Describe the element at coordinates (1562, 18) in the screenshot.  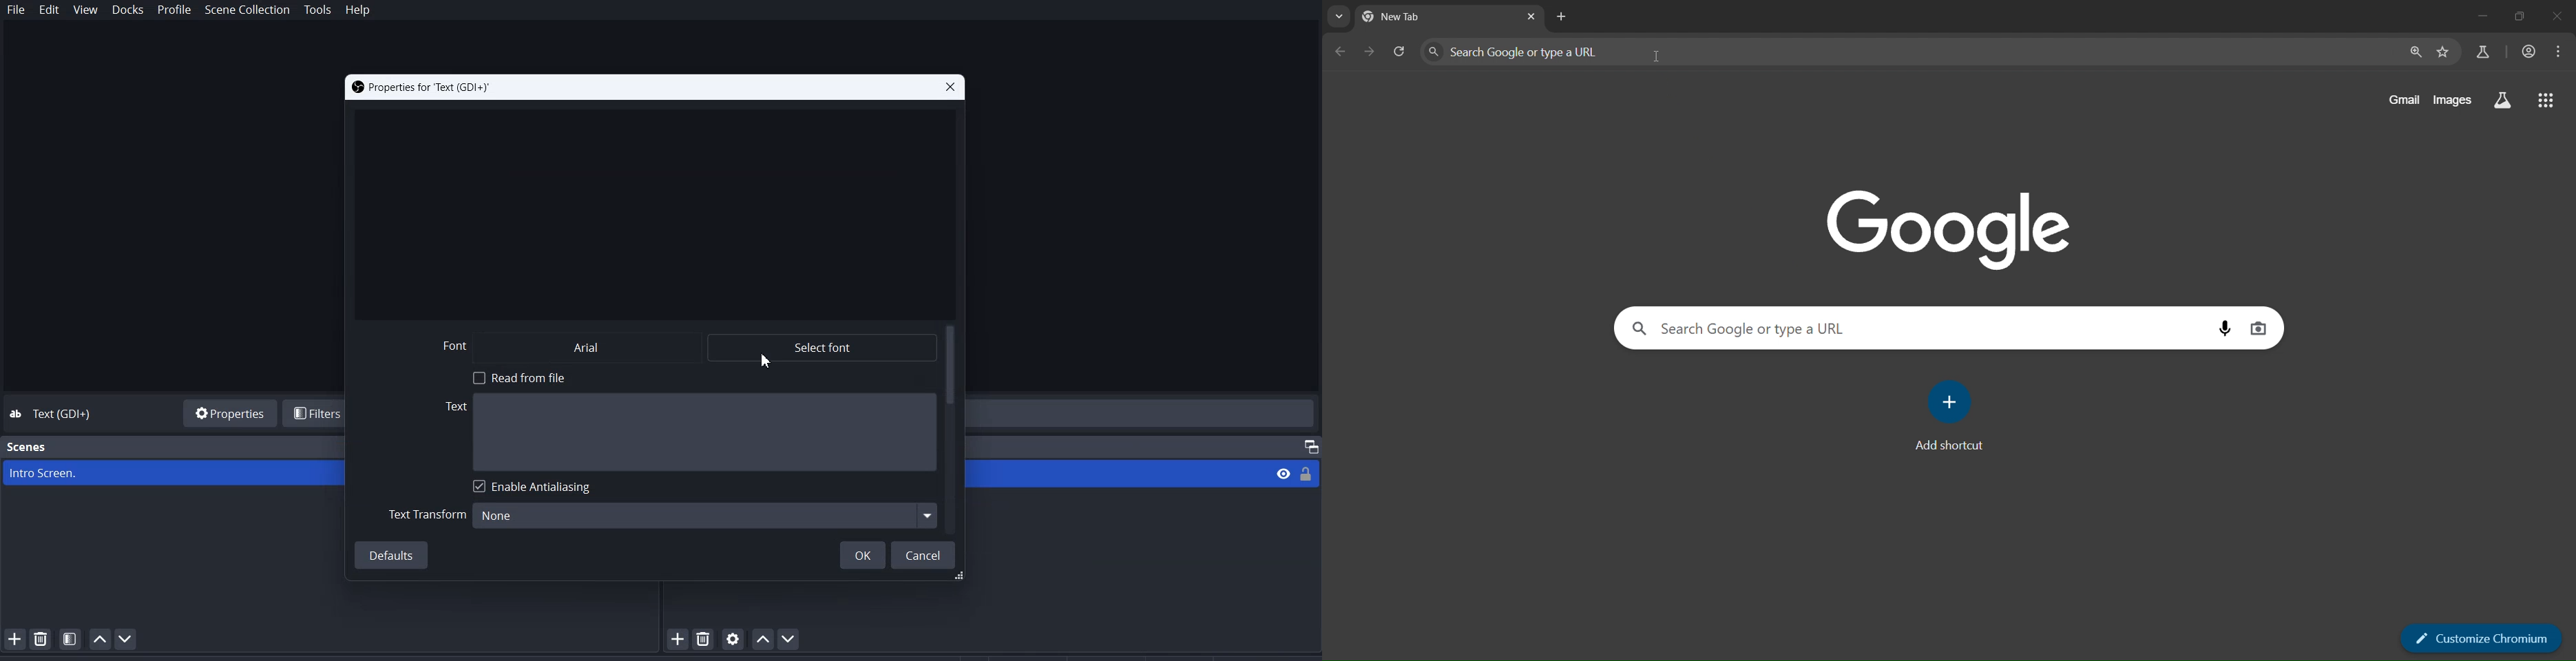
I see `new tab` at that location.